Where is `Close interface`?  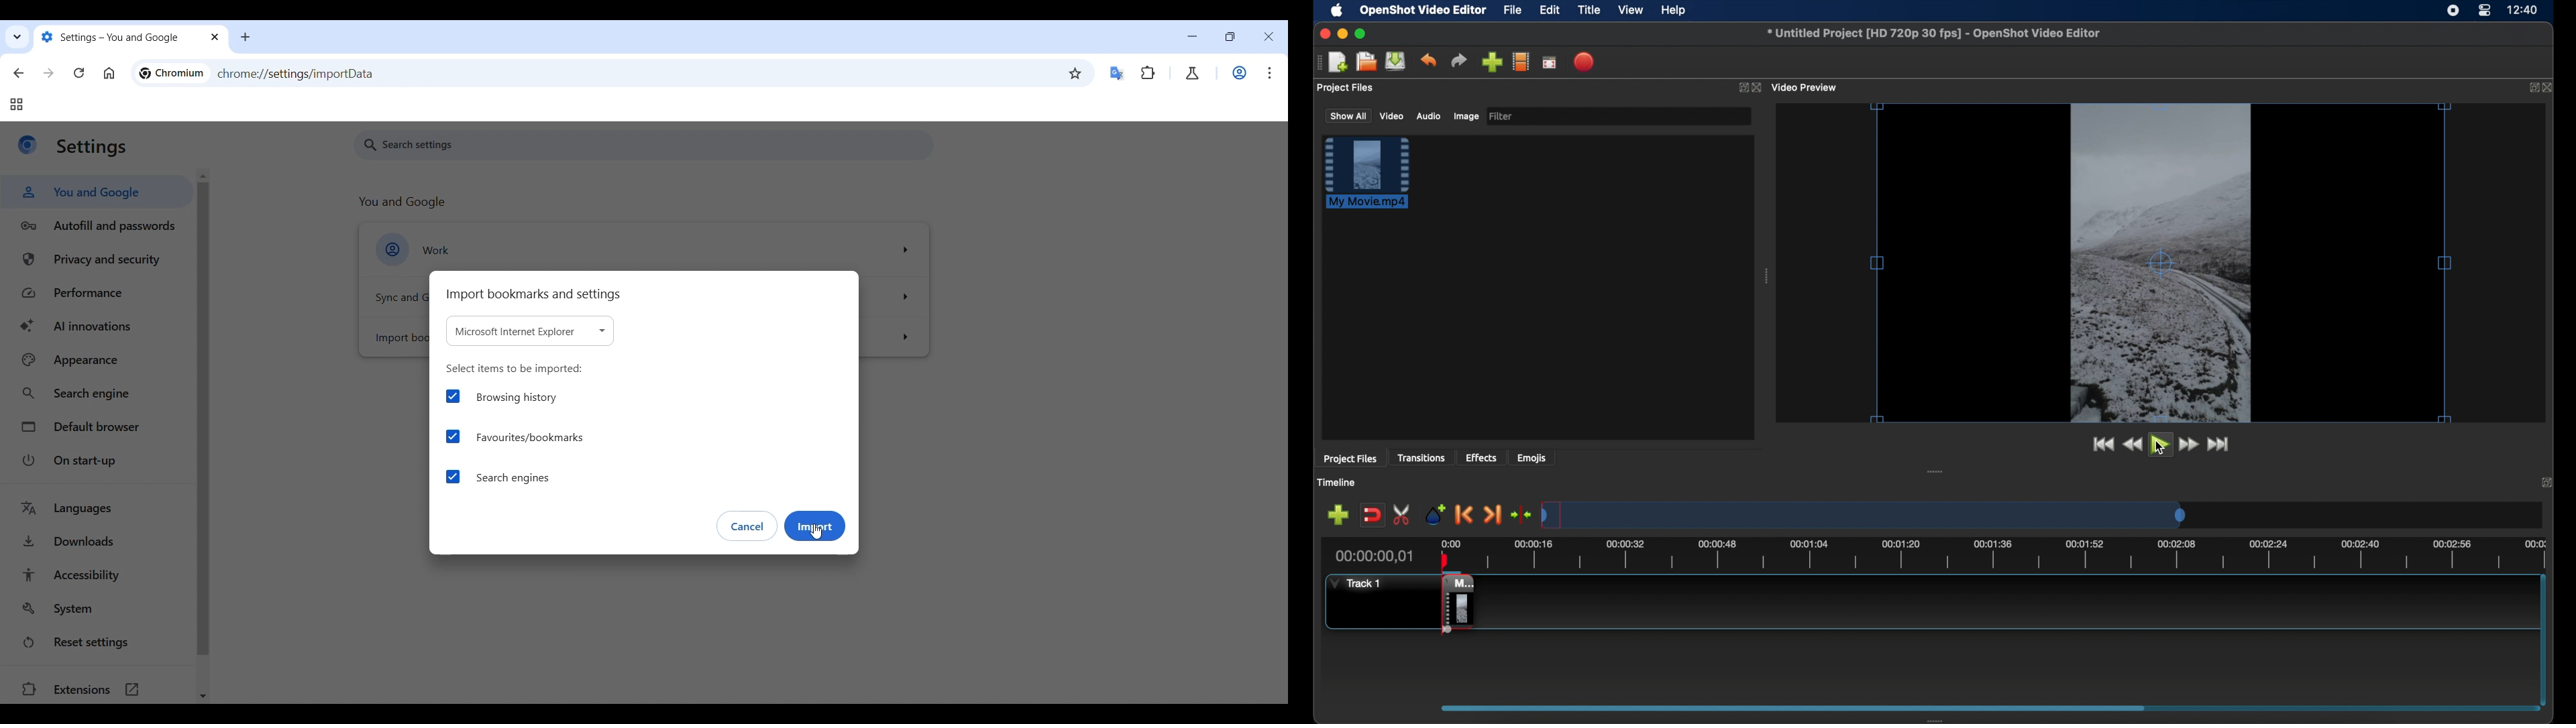
Close interface is located at coordinates (1269, 36).